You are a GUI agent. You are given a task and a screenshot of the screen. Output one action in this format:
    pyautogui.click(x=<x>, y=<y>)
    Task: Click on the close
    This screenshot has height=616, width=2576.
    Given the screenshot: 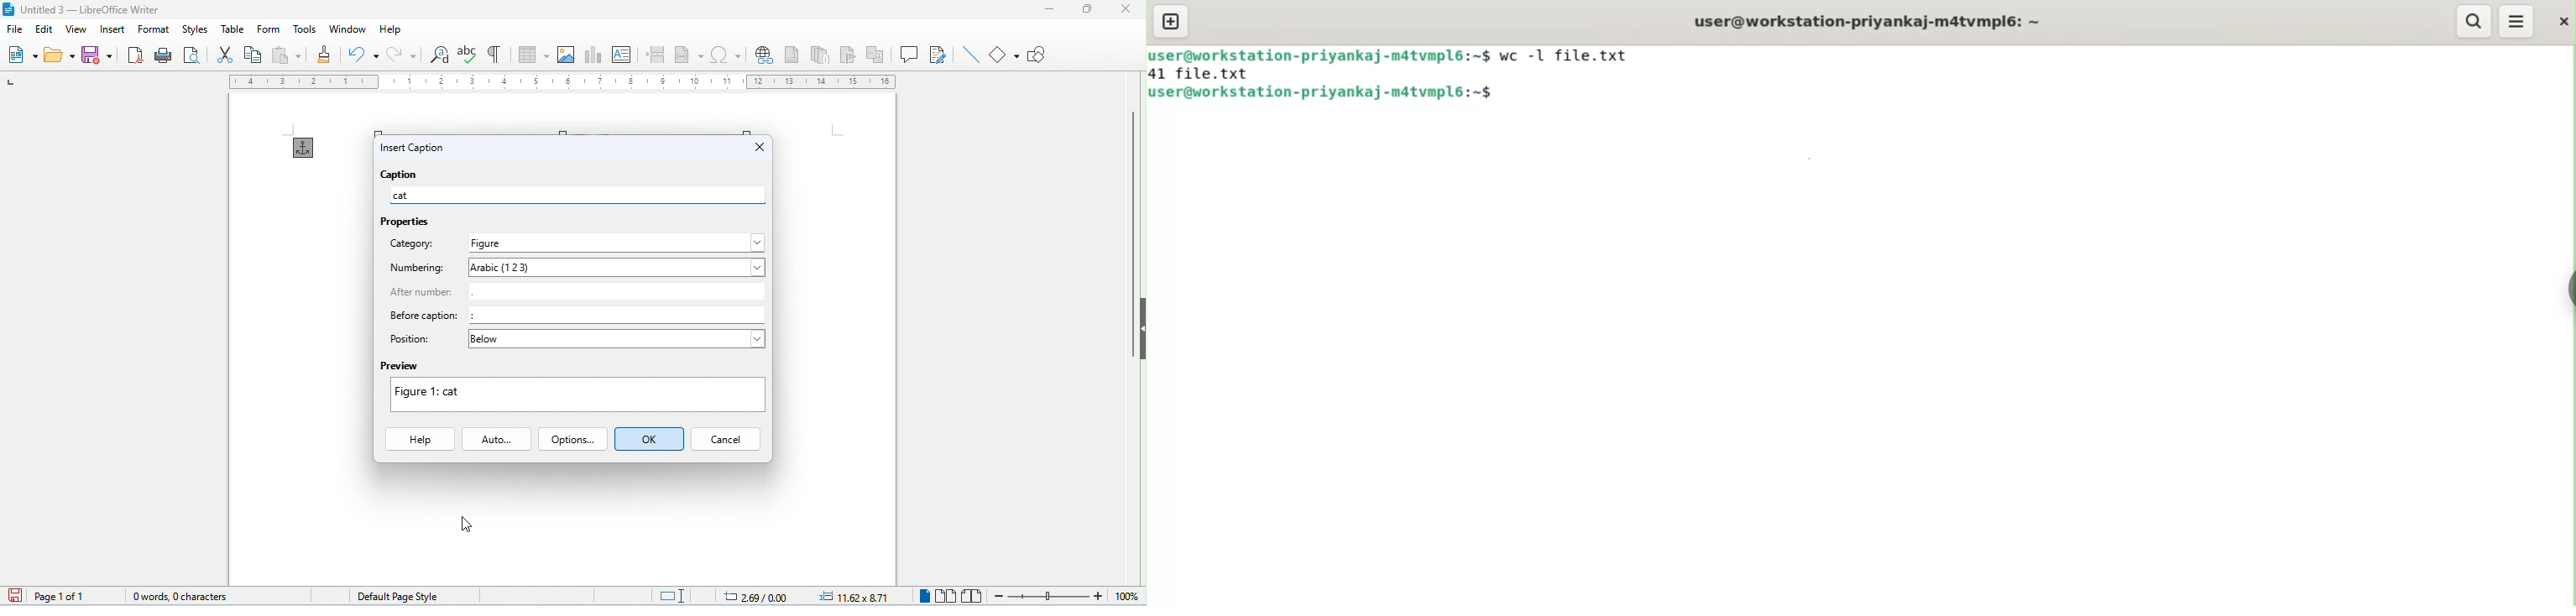 What is the action you would take?
    pyautogui.click(x=1125, y=8)
    